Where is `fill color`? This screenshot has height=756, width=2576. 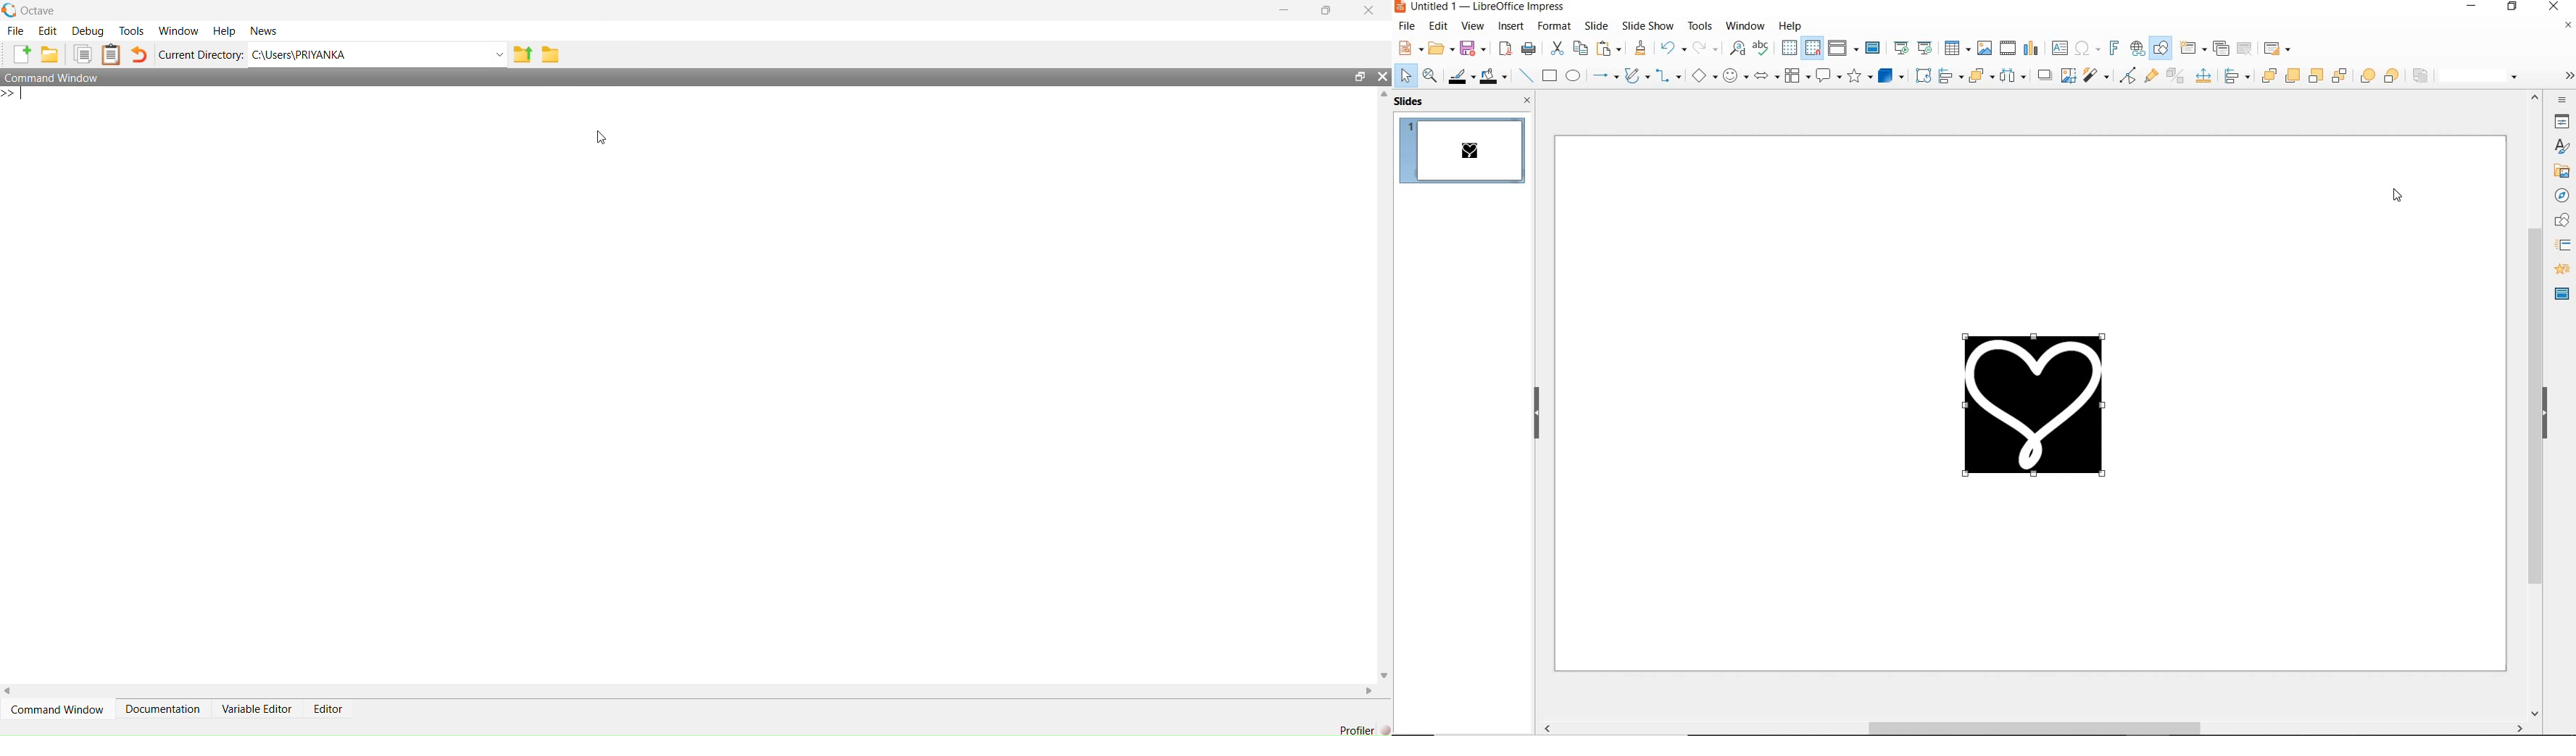
fill color is located at coordinates (1493, 75).